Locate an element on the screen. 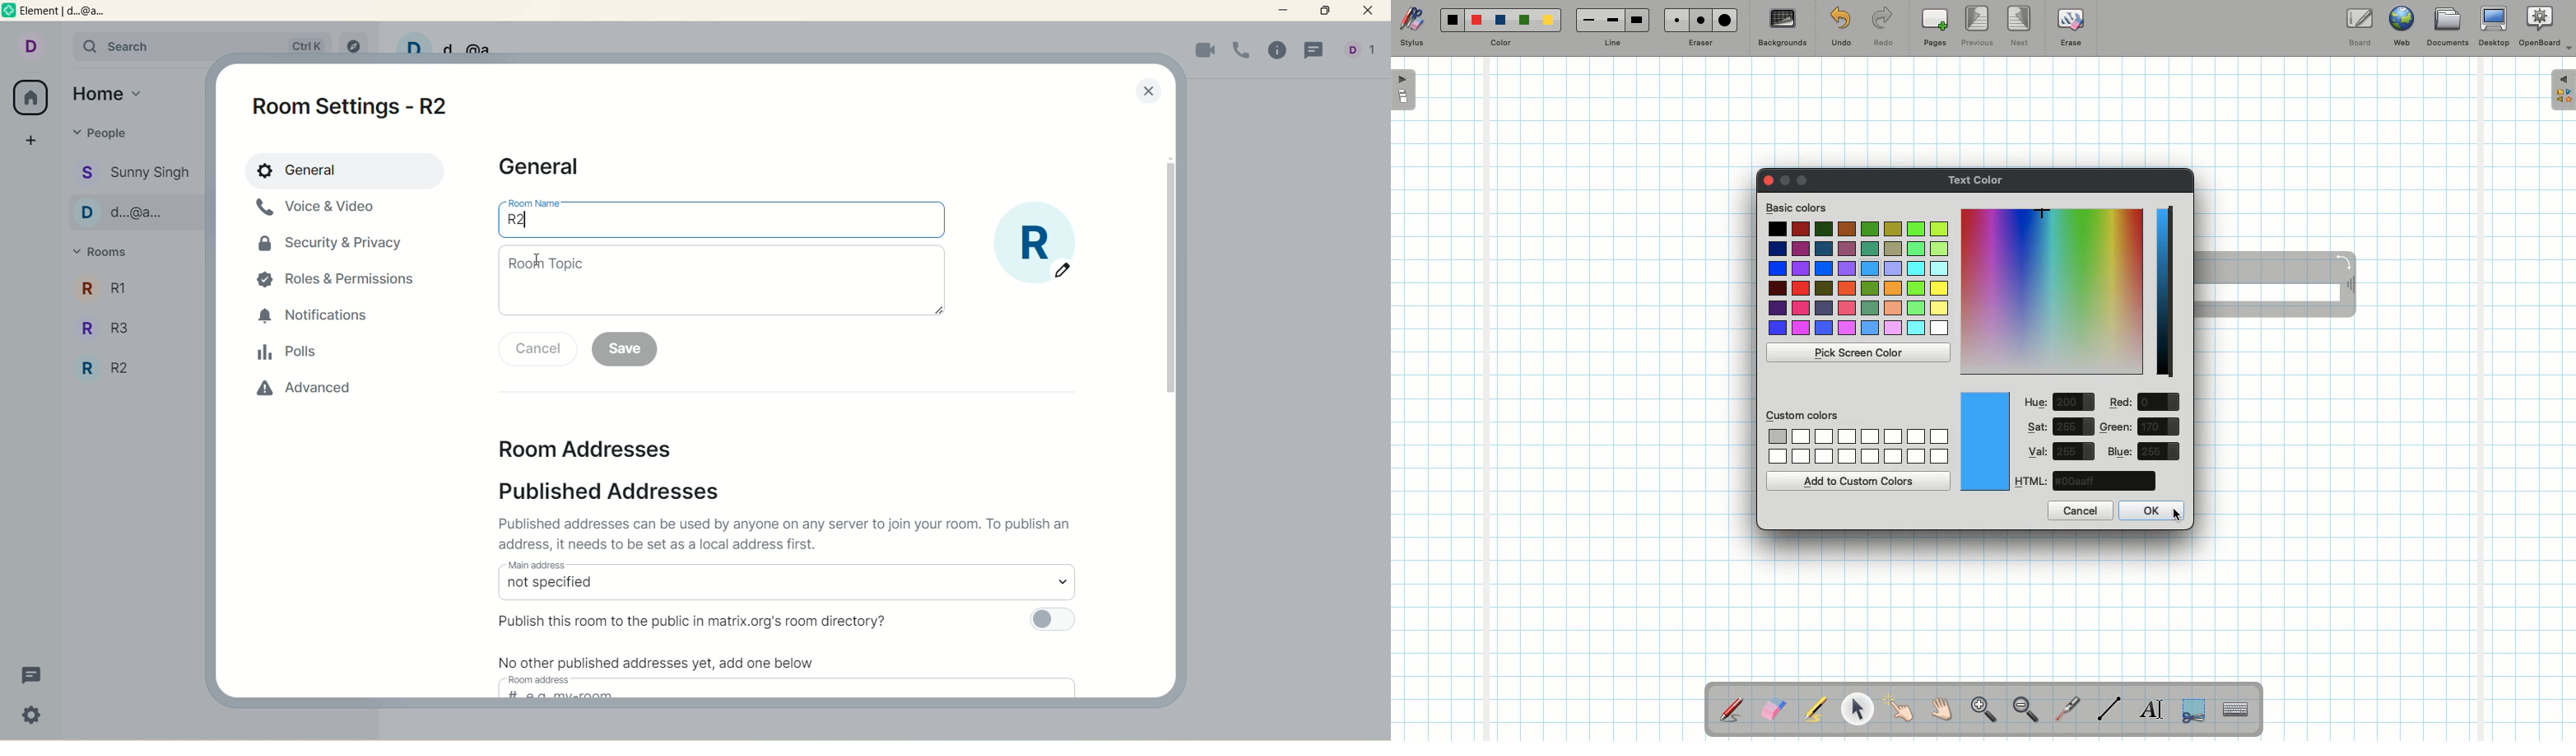  maximum is located at coordinates (1326, 11).